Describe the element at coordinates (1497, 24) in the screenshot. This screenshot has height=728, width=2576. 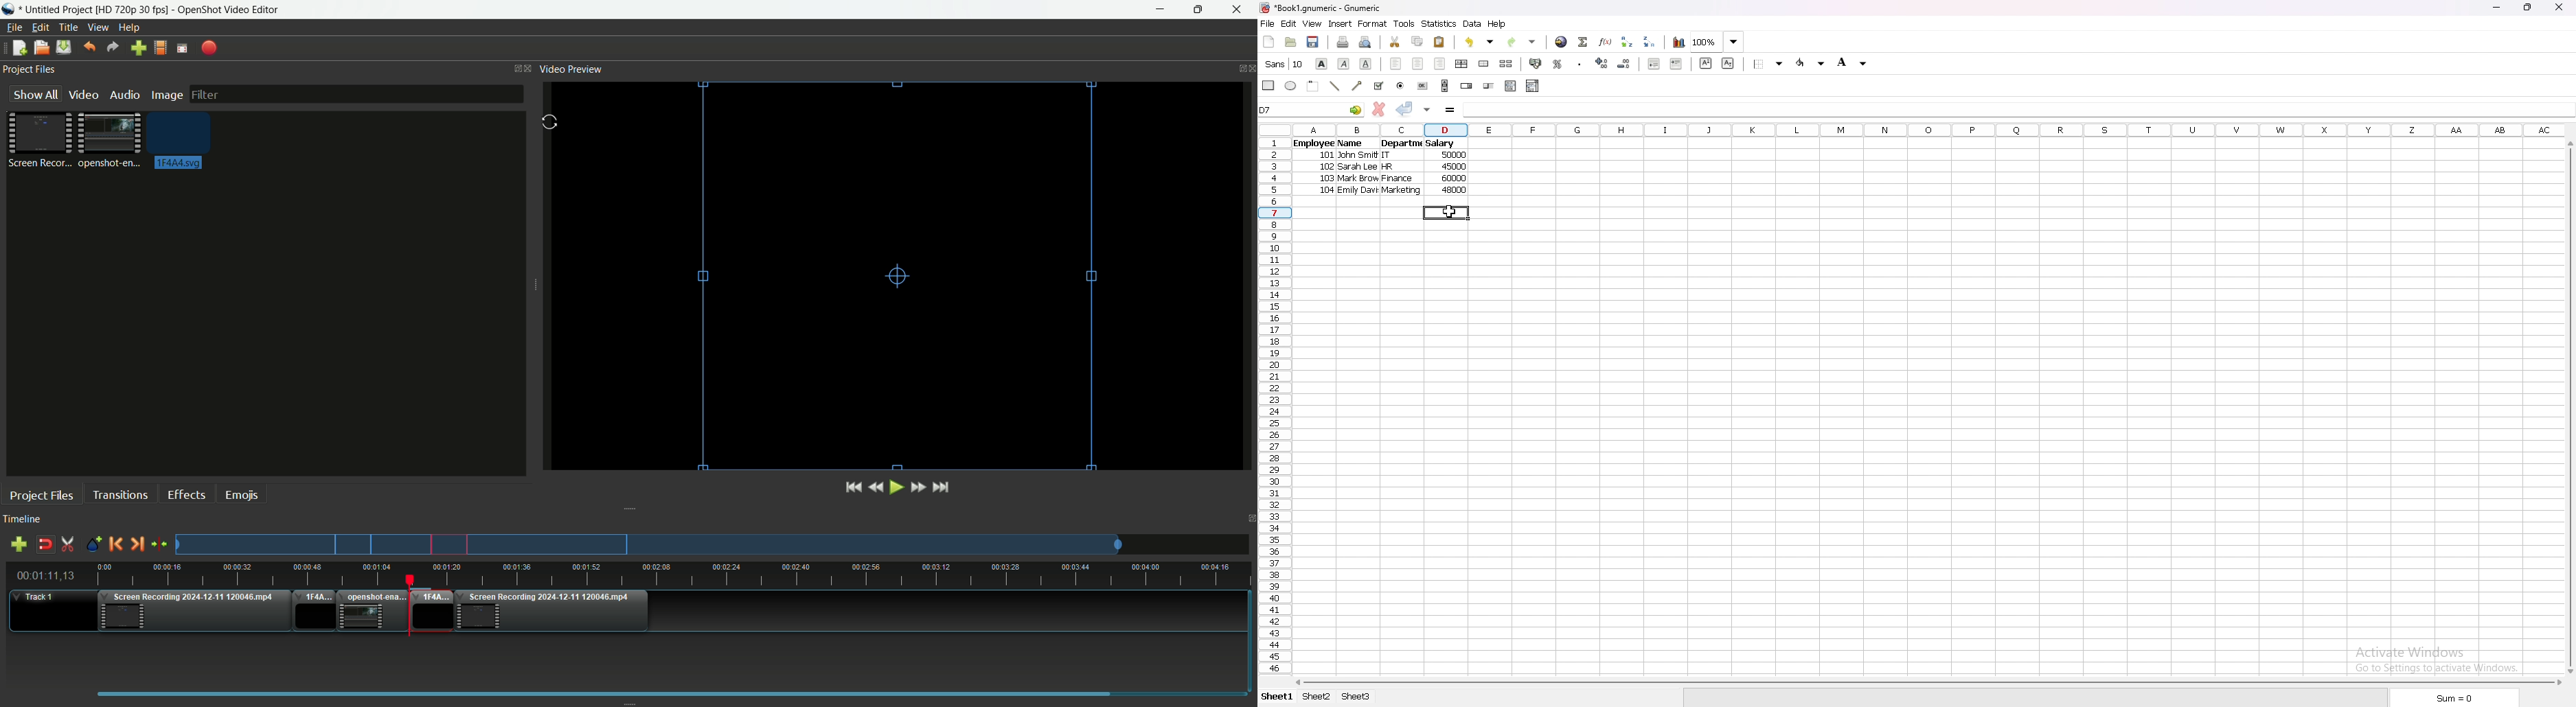
I see `help` at that location.